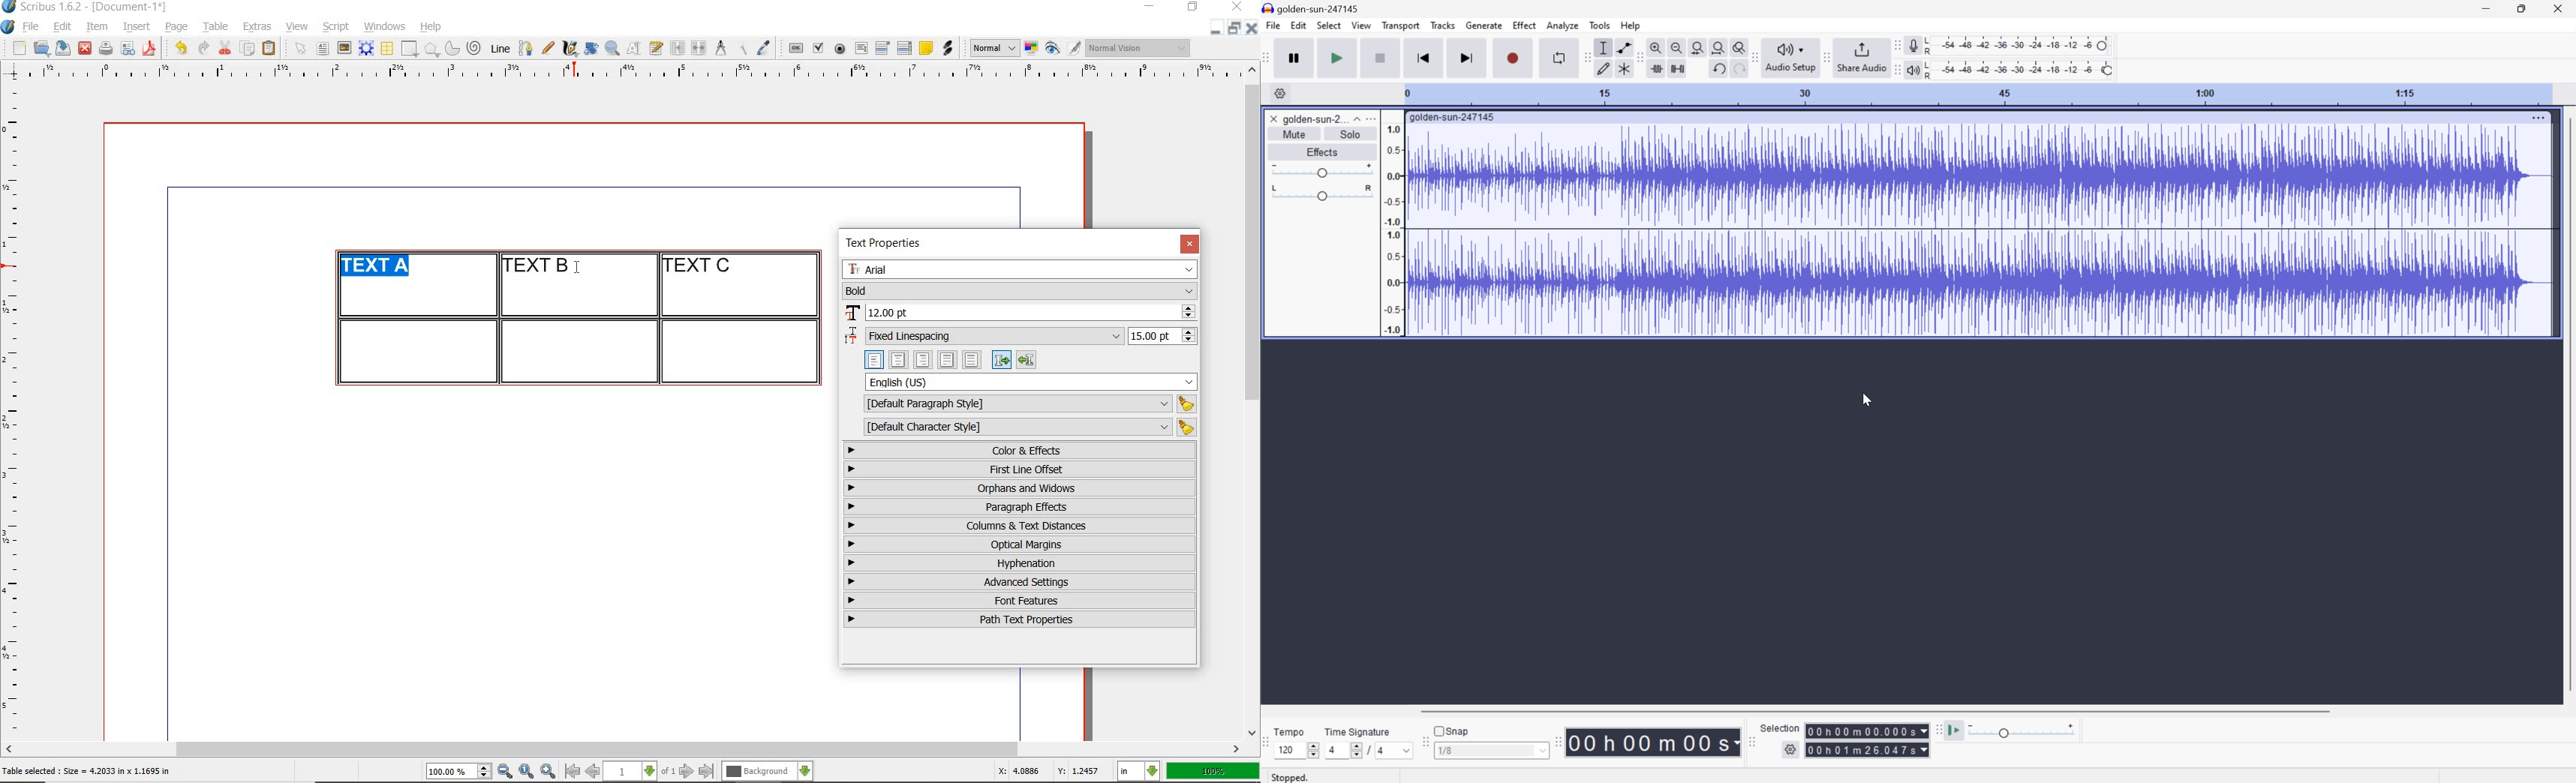  I want to click on measurements, so click(720, 49).